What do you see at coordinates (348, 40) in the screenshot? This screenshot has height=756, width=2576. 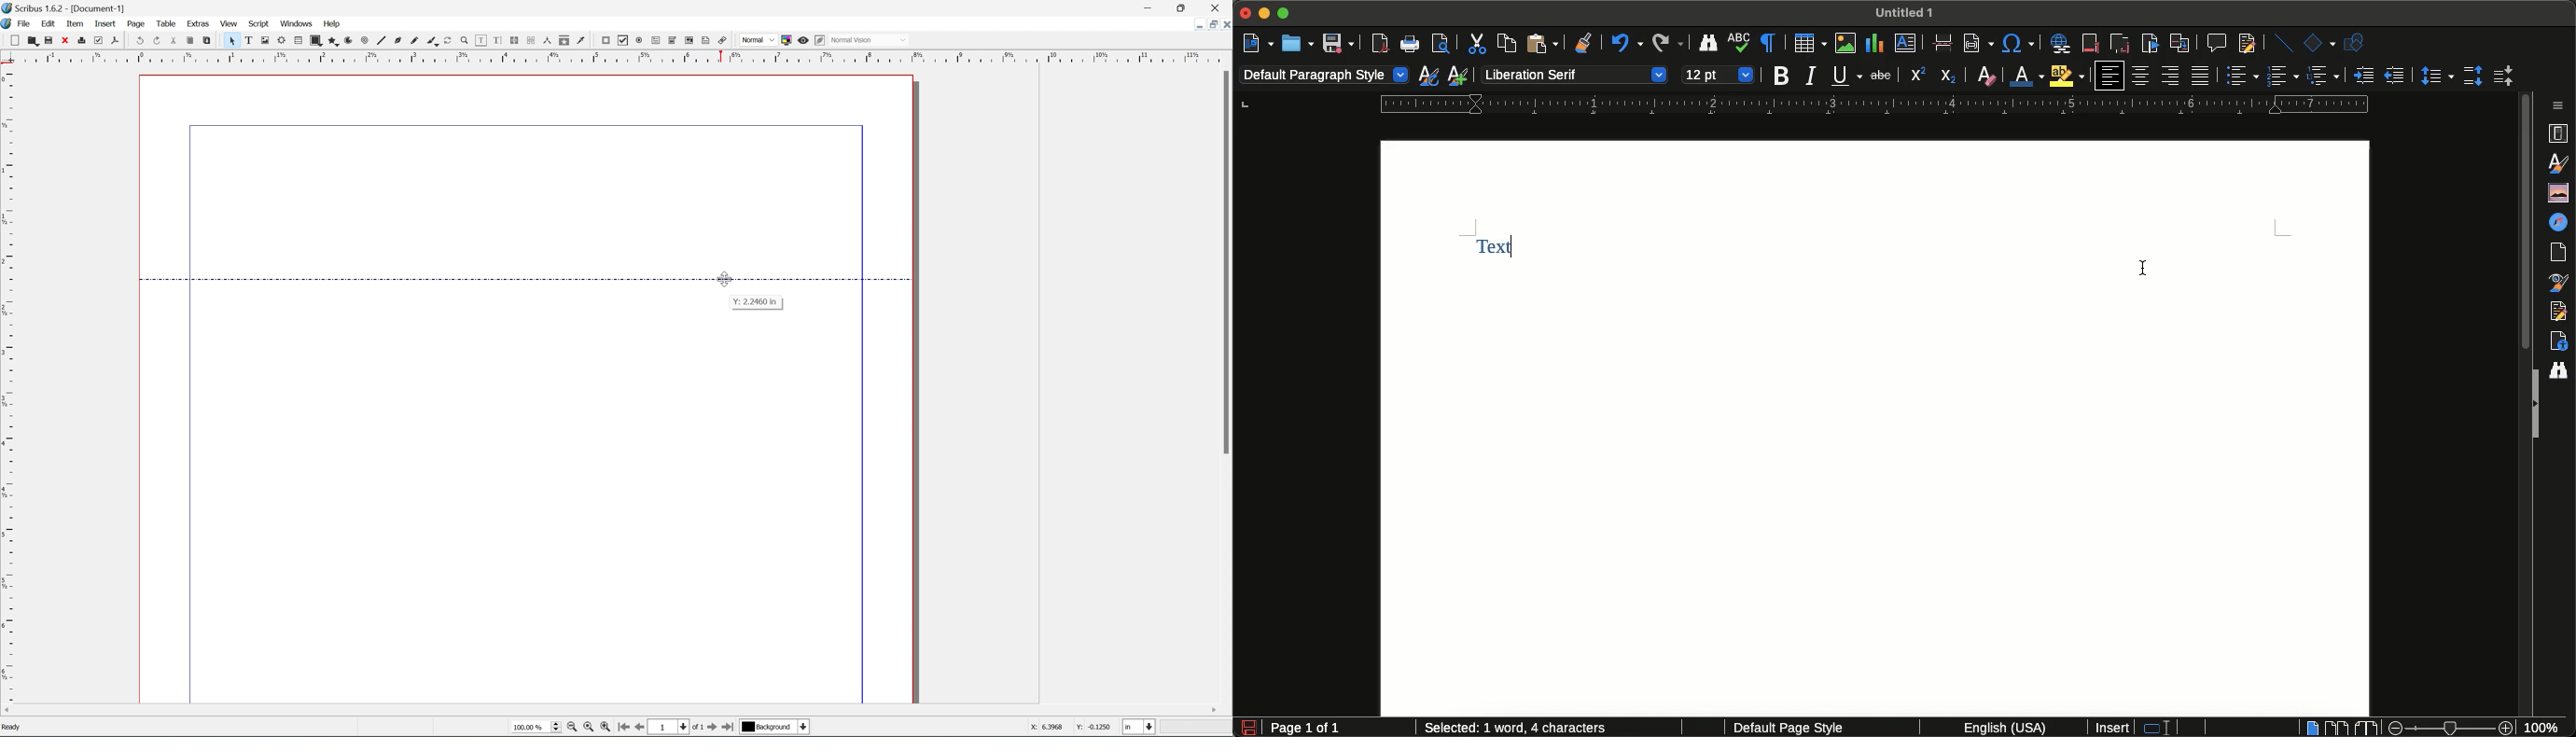 I see `arc` at bounding box center [348, 40].